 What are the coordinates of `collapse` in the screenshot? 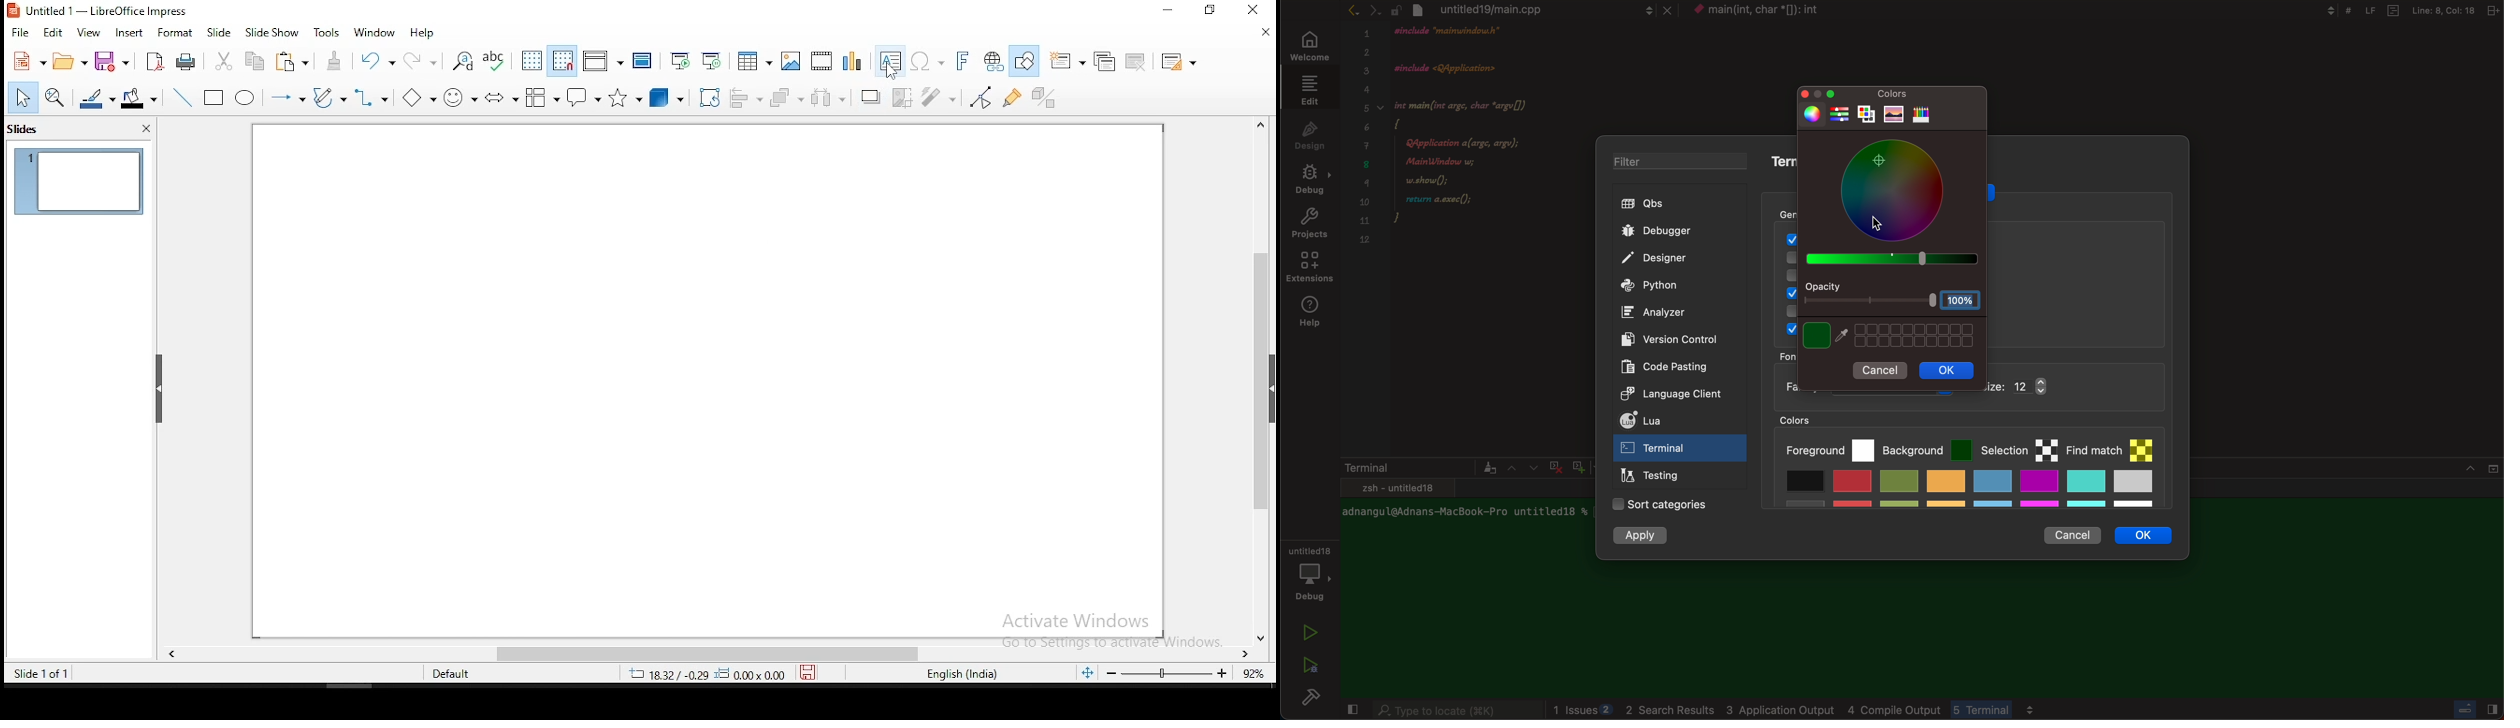 It's located at (160, 389).